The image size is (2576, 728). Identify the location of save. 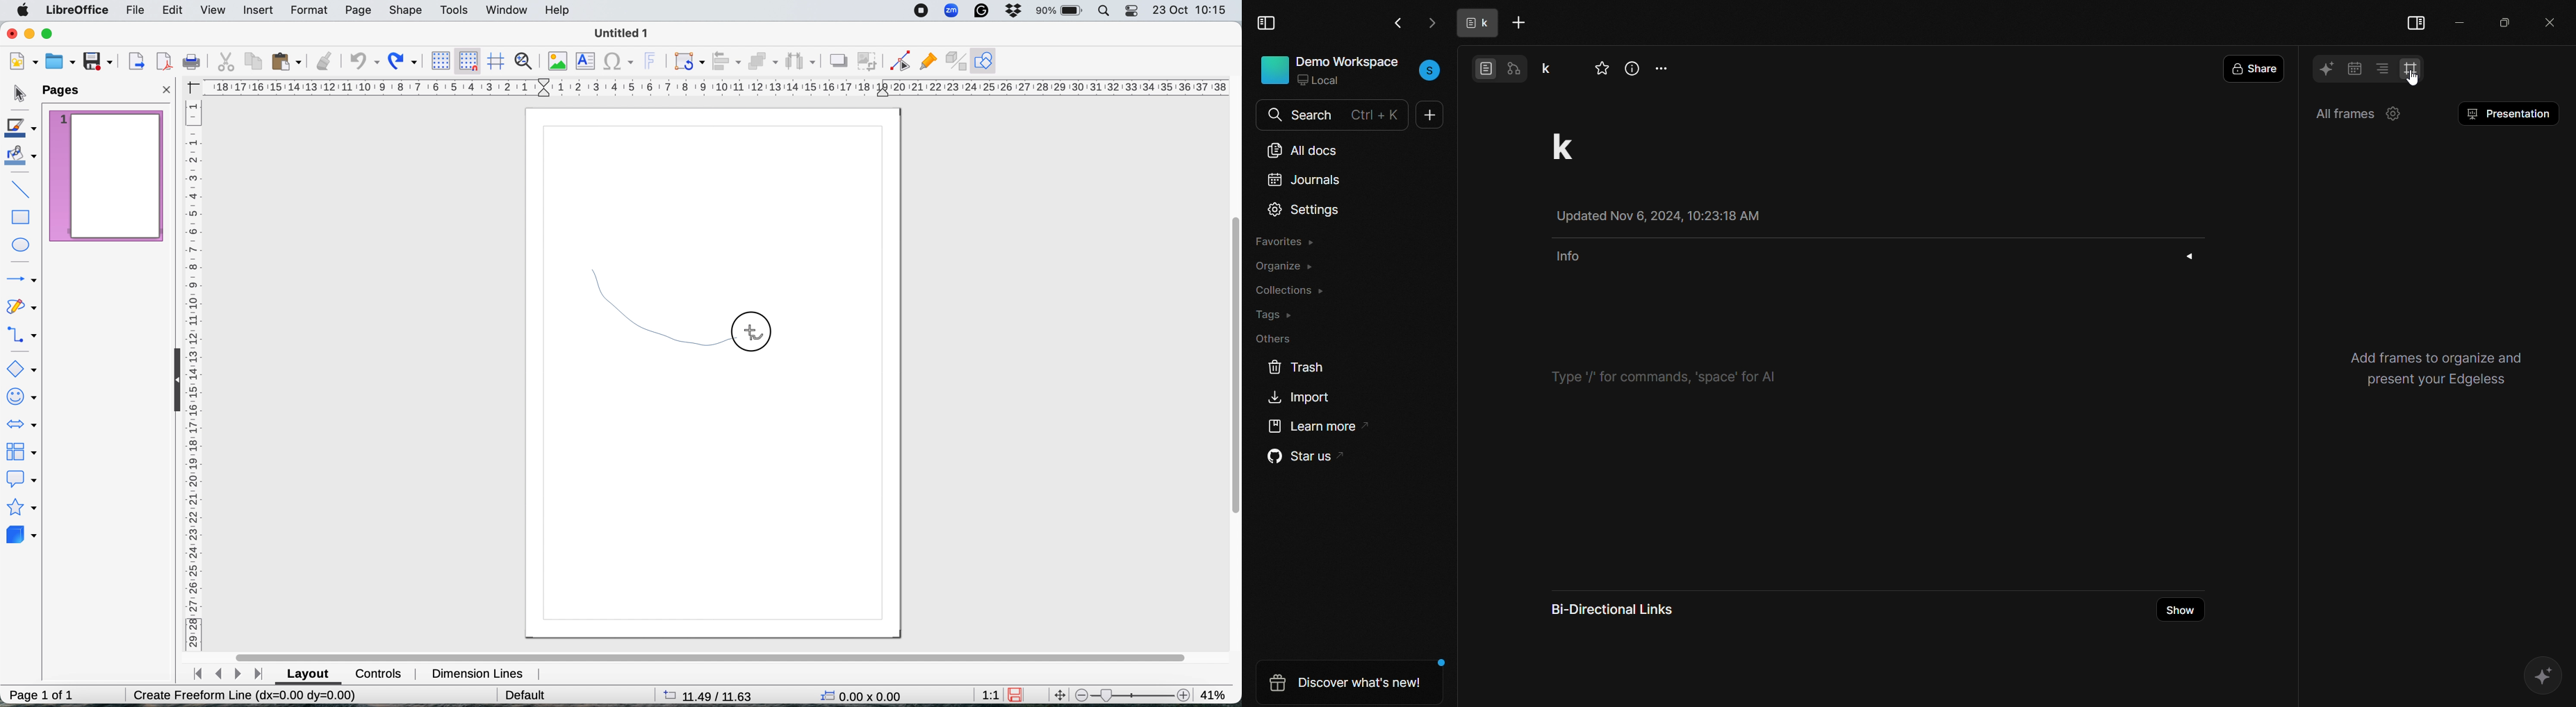
(1014, 696).